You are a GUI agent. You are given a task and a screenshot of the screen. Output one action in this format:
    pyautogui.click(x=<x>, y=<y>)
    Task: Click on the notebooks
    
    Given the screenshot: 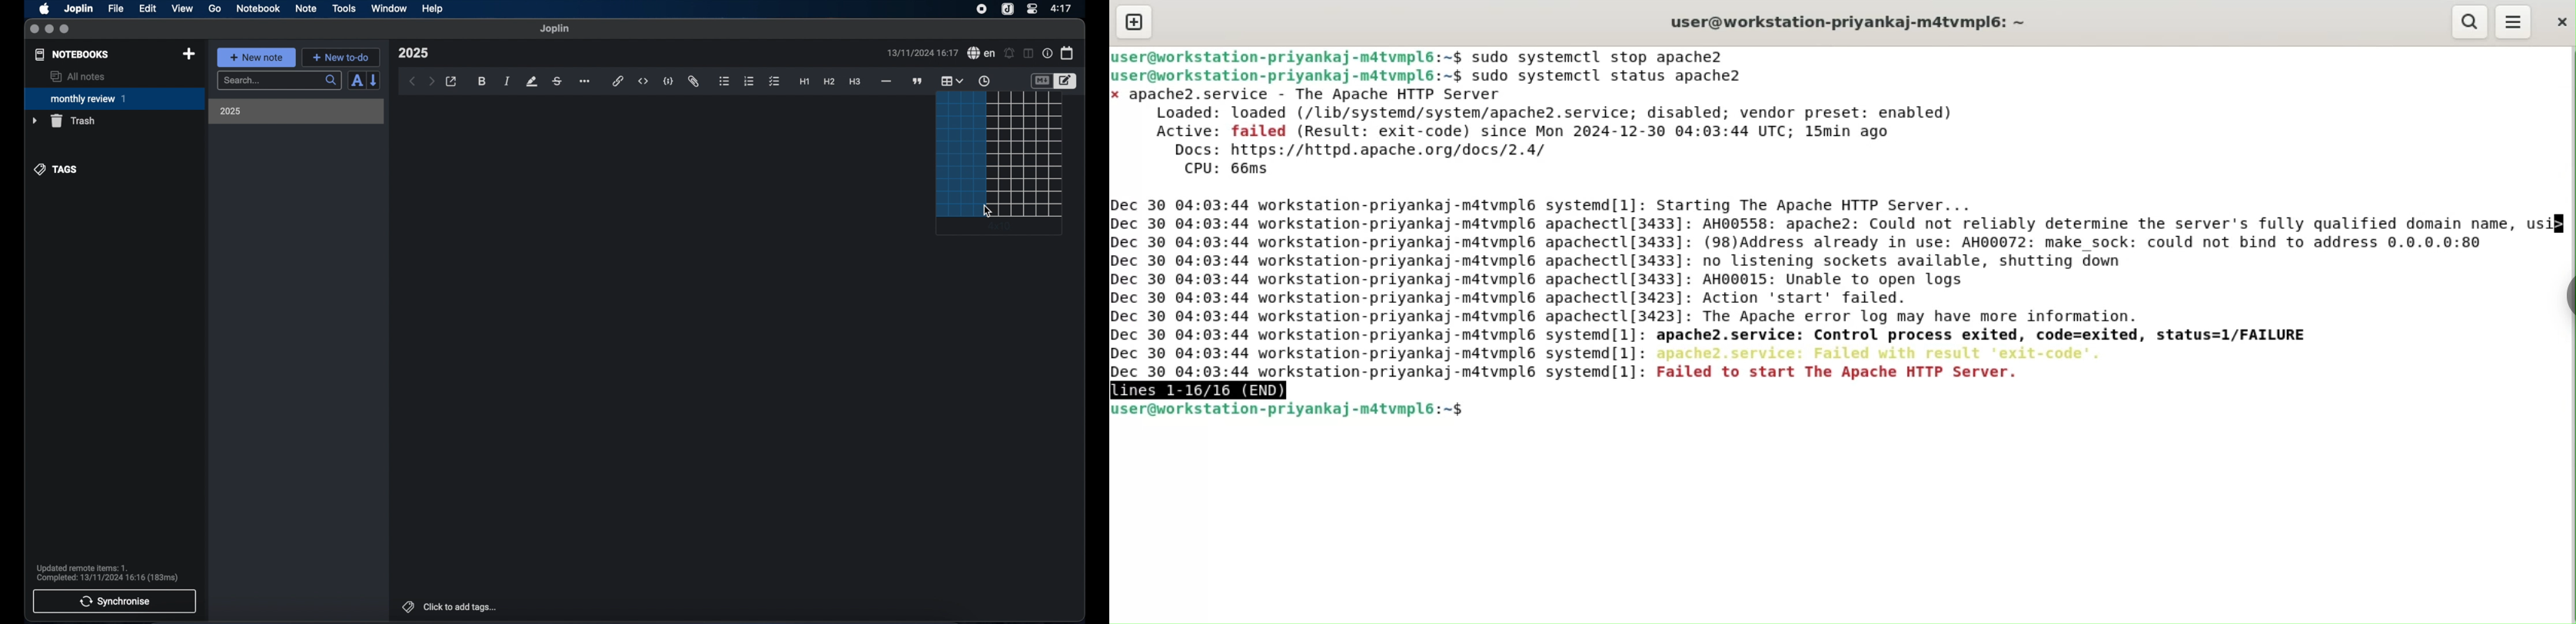 What is the action you would take?
    pyautogui.click(x=72, y=54)
    